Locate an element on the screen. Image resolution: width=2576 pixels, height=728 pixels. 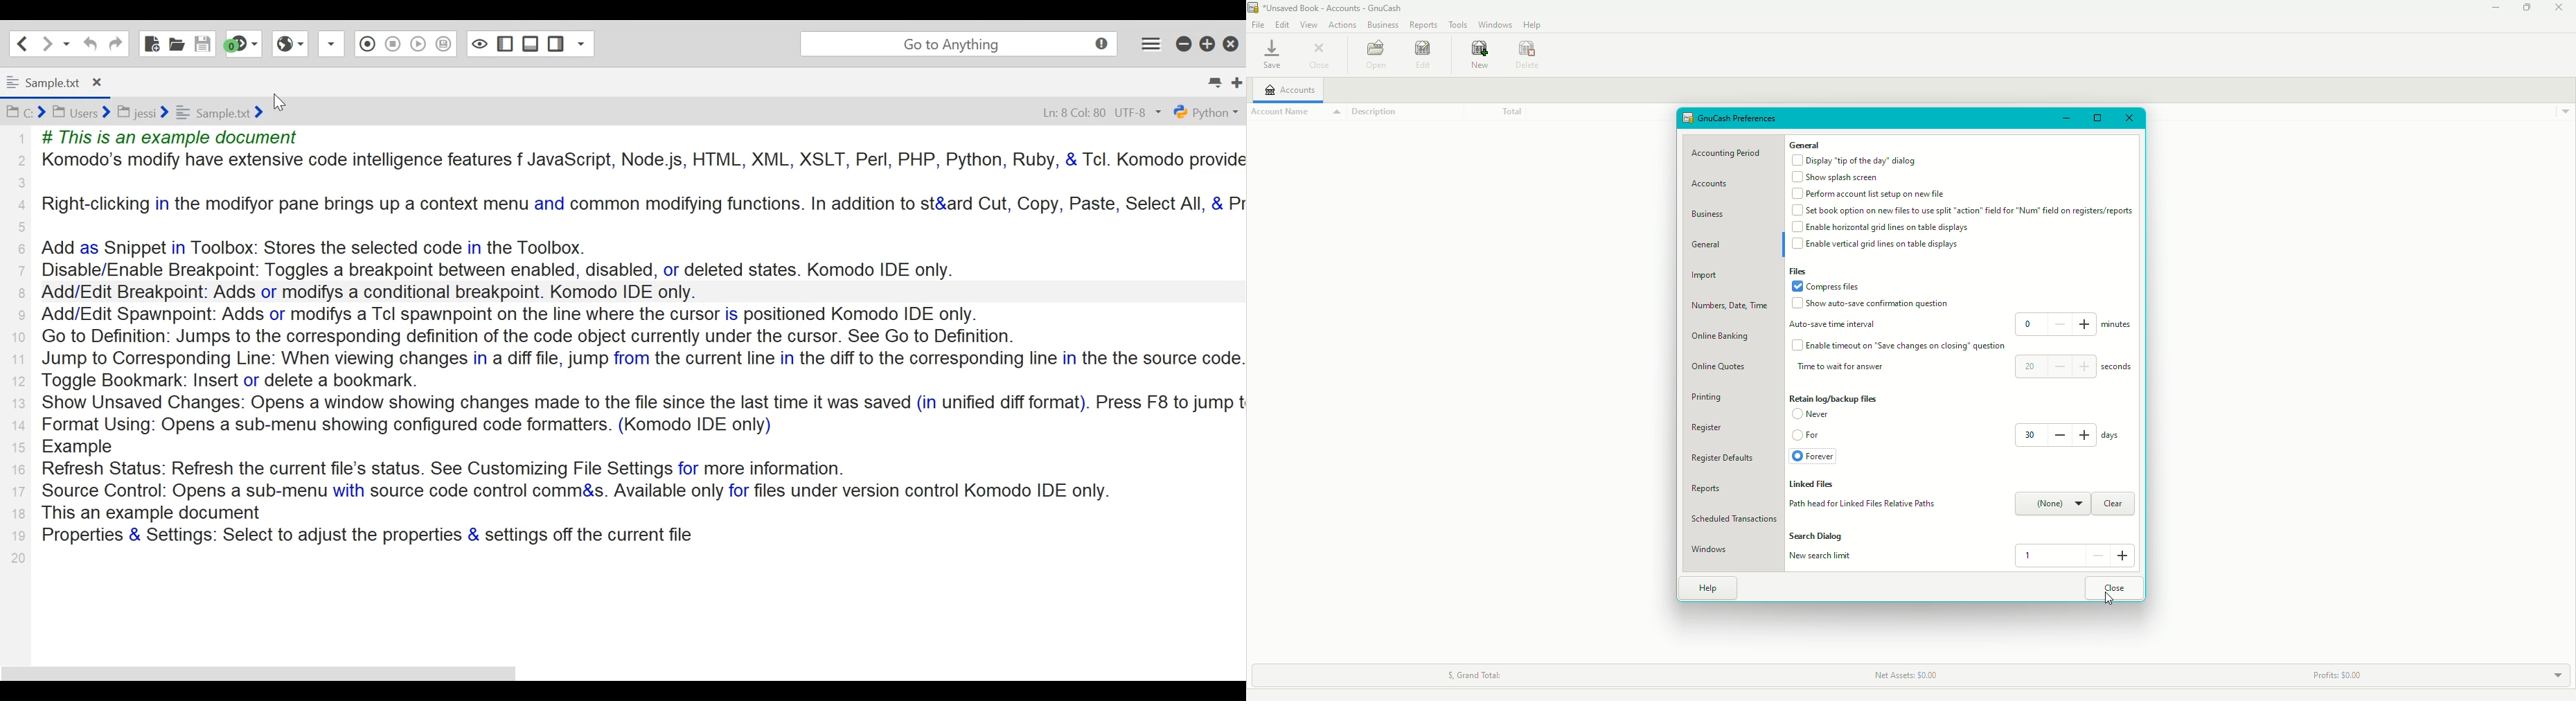
Actions is located at coordinates (1343, 26).